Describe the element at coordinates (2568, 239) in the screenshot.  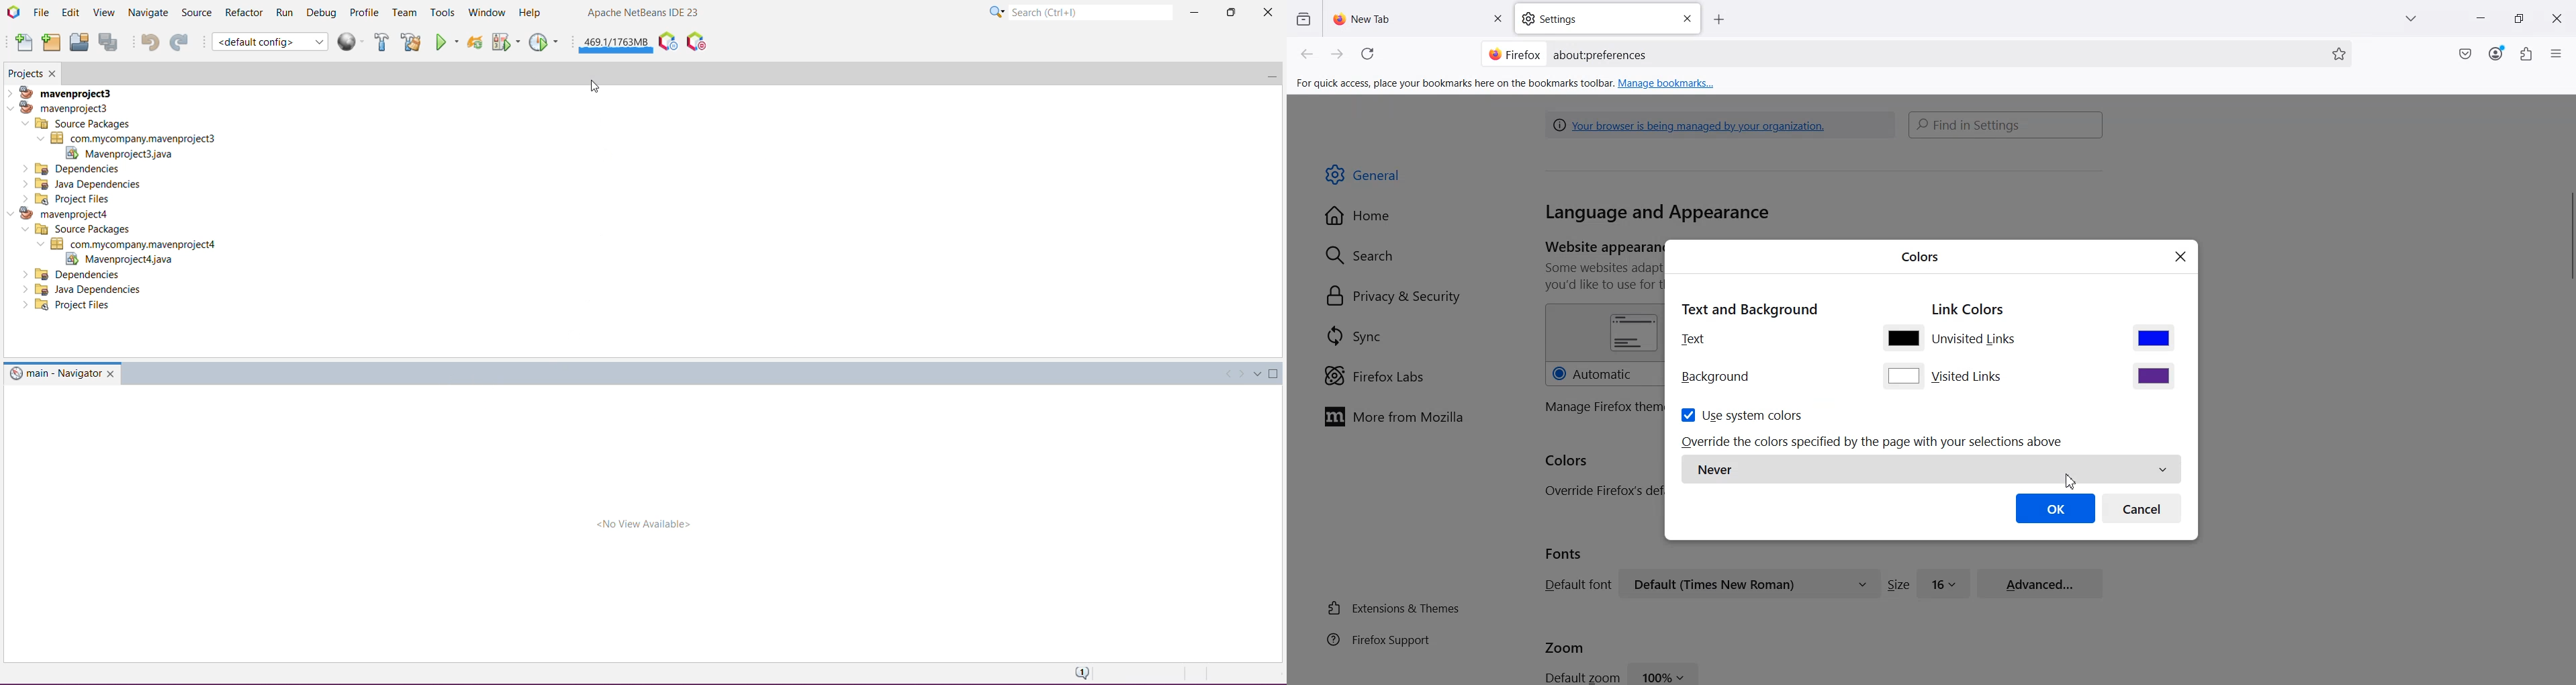
I see `Vertical Scroll bar` at that location.